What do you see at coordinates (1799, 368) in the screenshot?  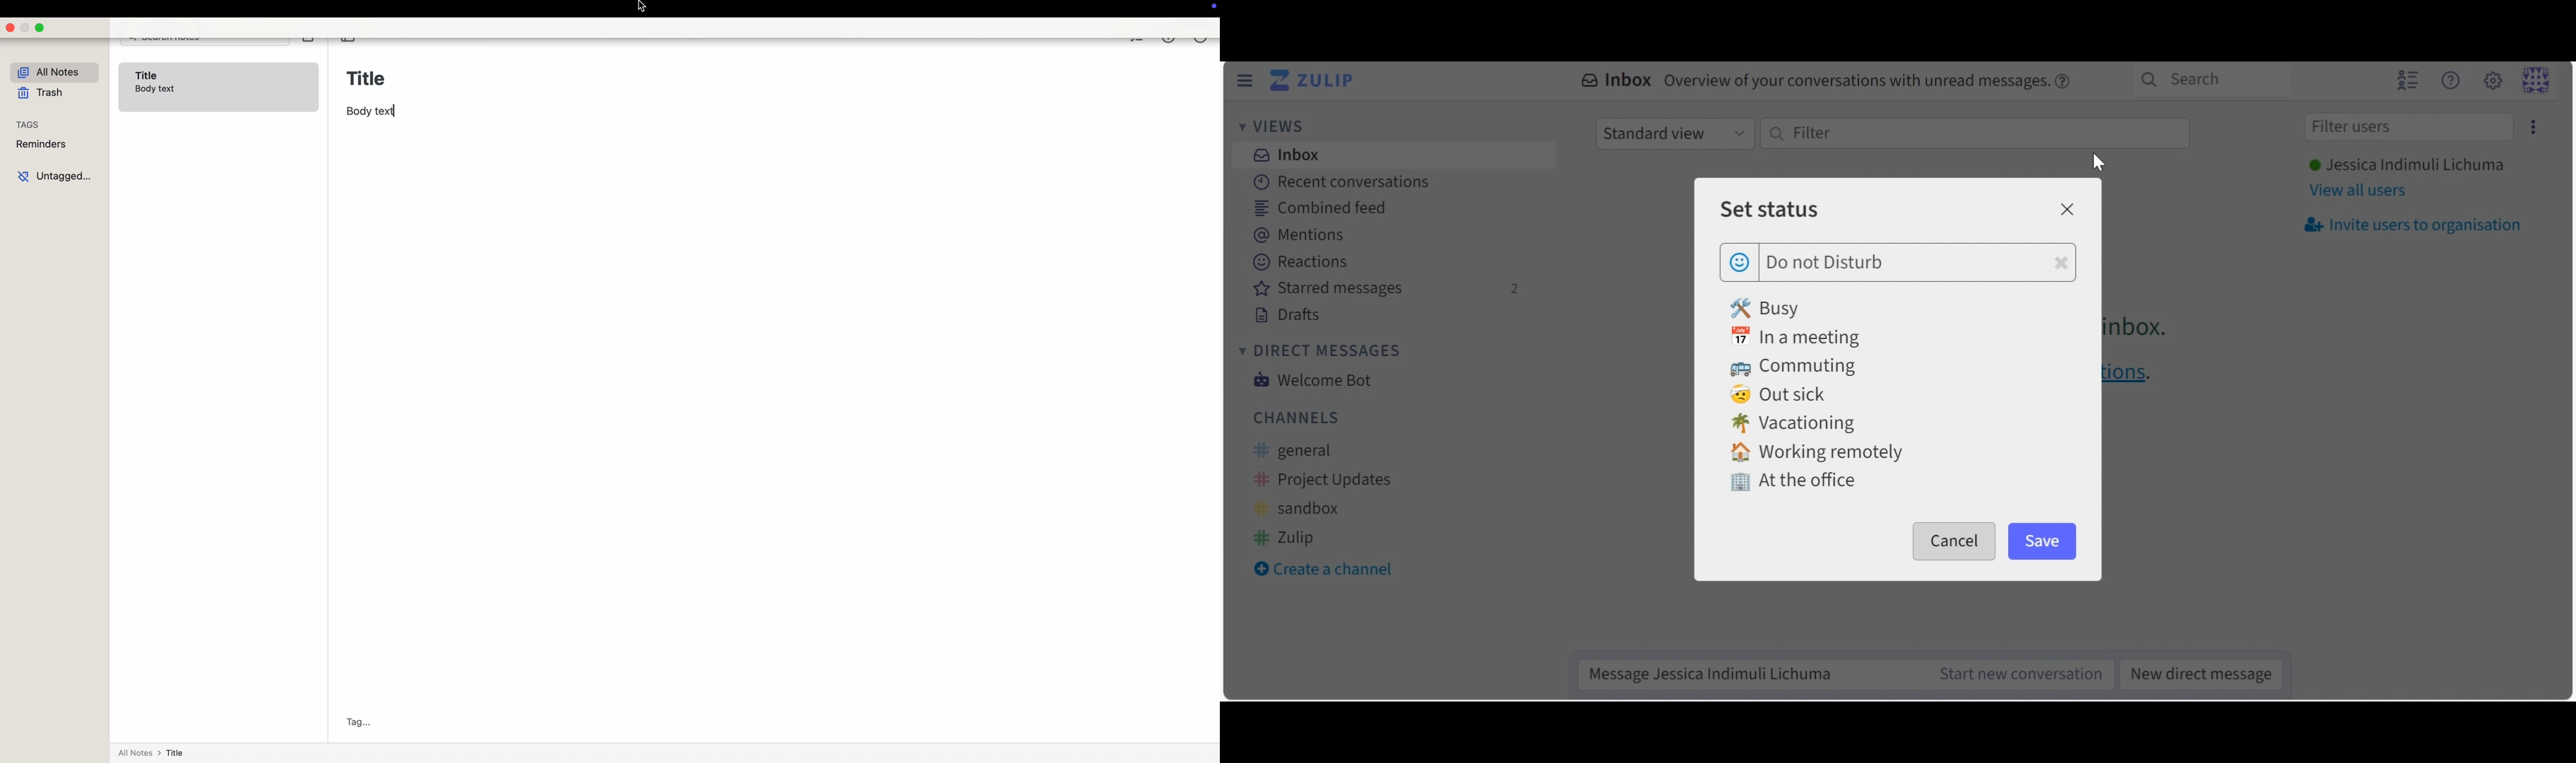 I see `Commuting` at bounding box center [1799, 368].